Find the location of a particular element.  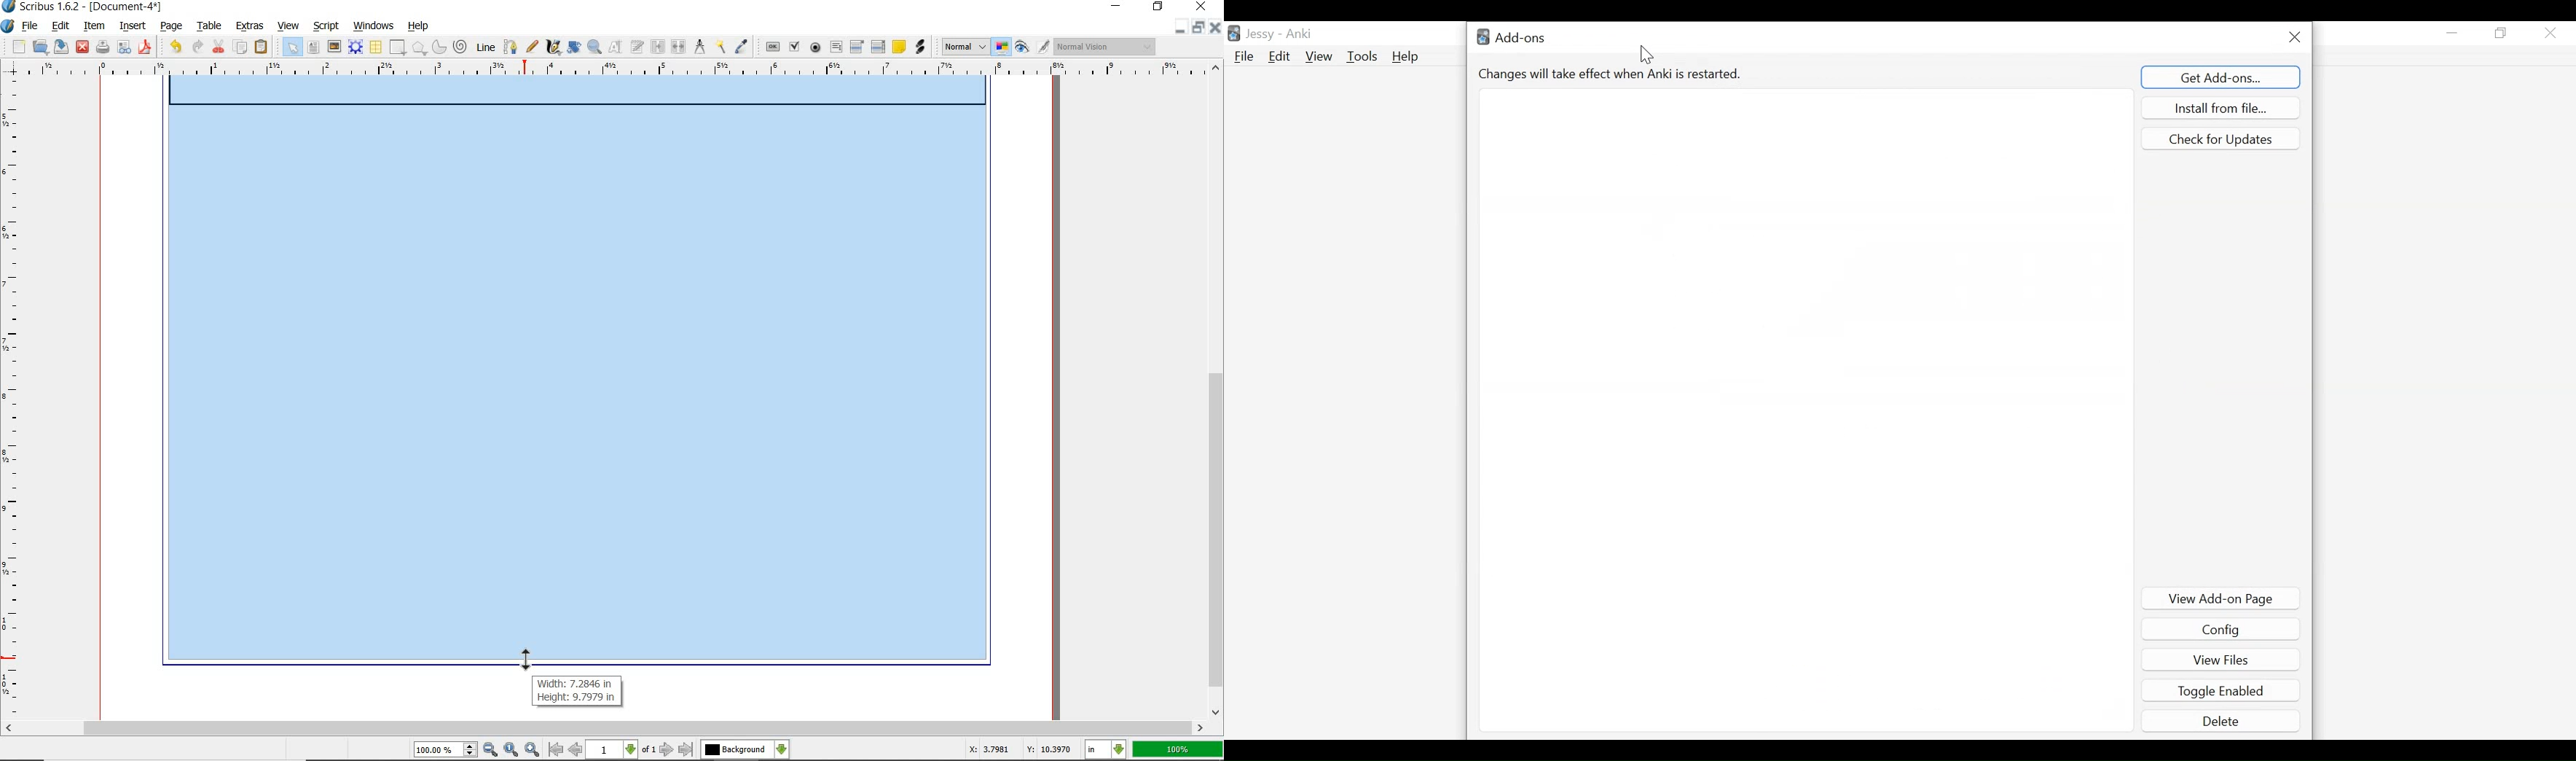

ruler is located at coordinates (13, 401).